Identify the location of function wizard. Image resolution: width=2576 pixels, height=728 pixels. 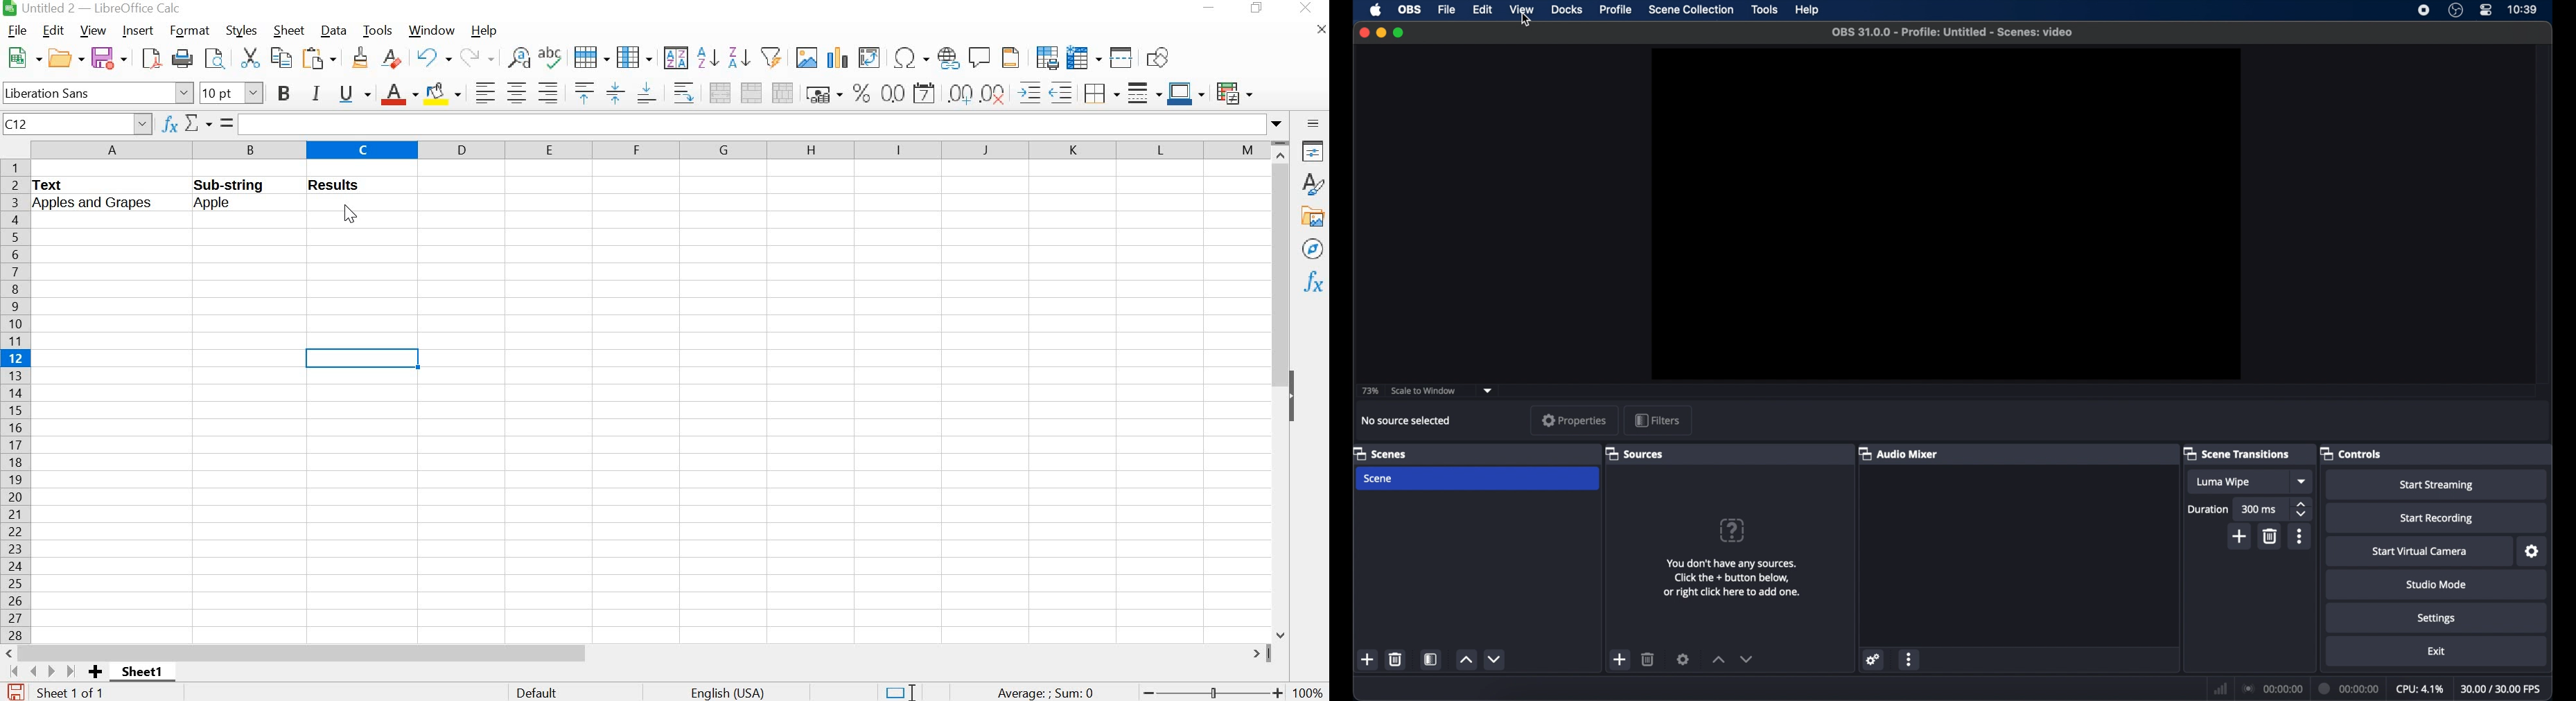
(170, 125).